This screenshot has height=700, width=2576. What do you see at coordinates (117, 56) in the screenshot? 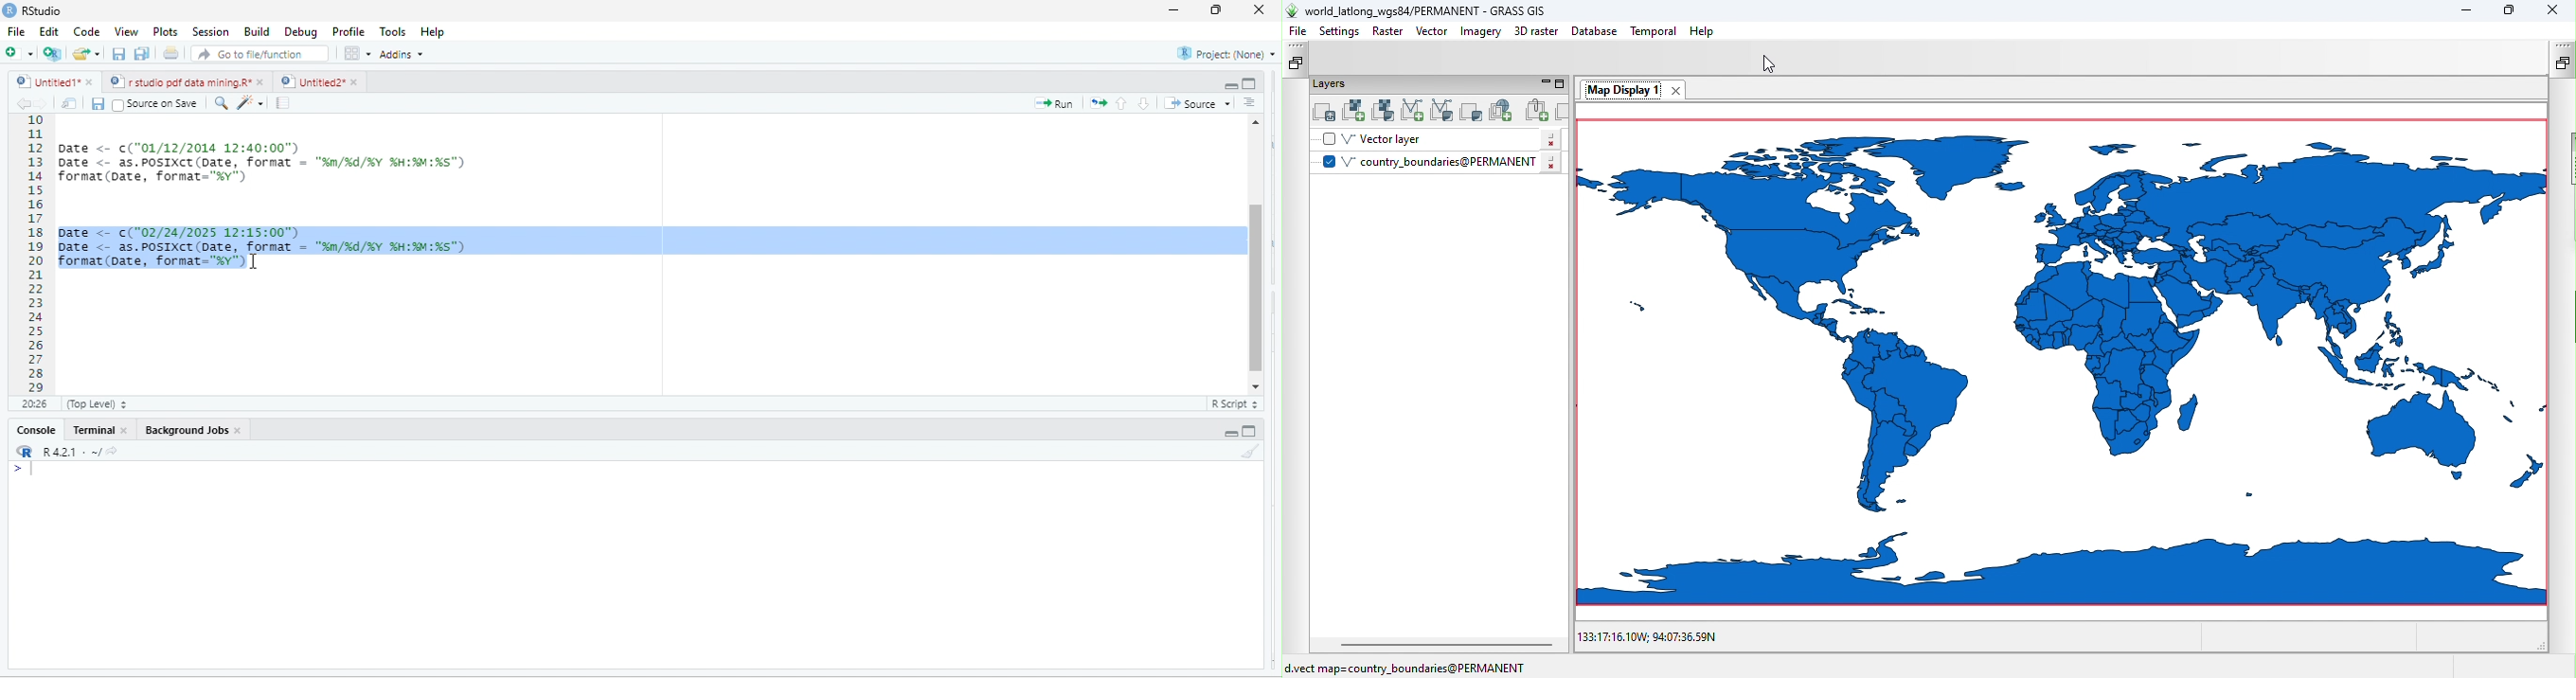
I see `save current document` at bounding box center [117, 56].